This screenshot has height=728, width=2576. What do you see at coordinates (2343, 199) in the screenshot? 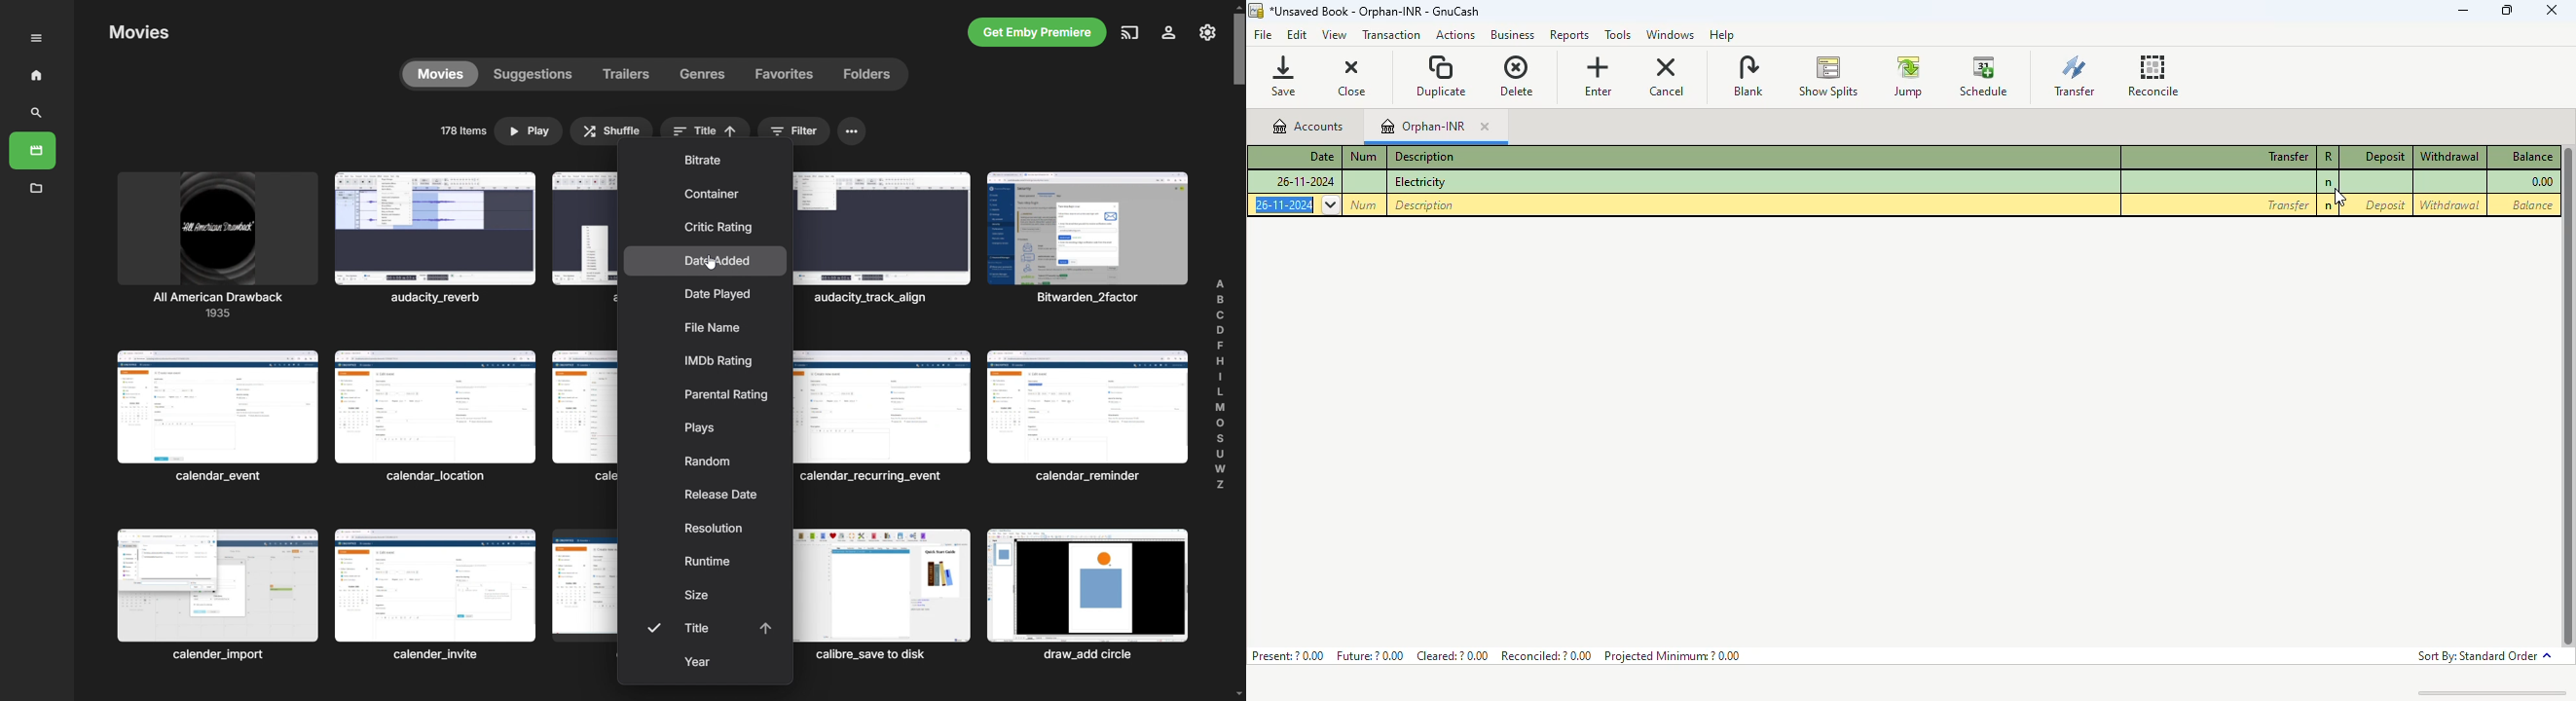
I see `cursor` at bounding box center [2343, 199].